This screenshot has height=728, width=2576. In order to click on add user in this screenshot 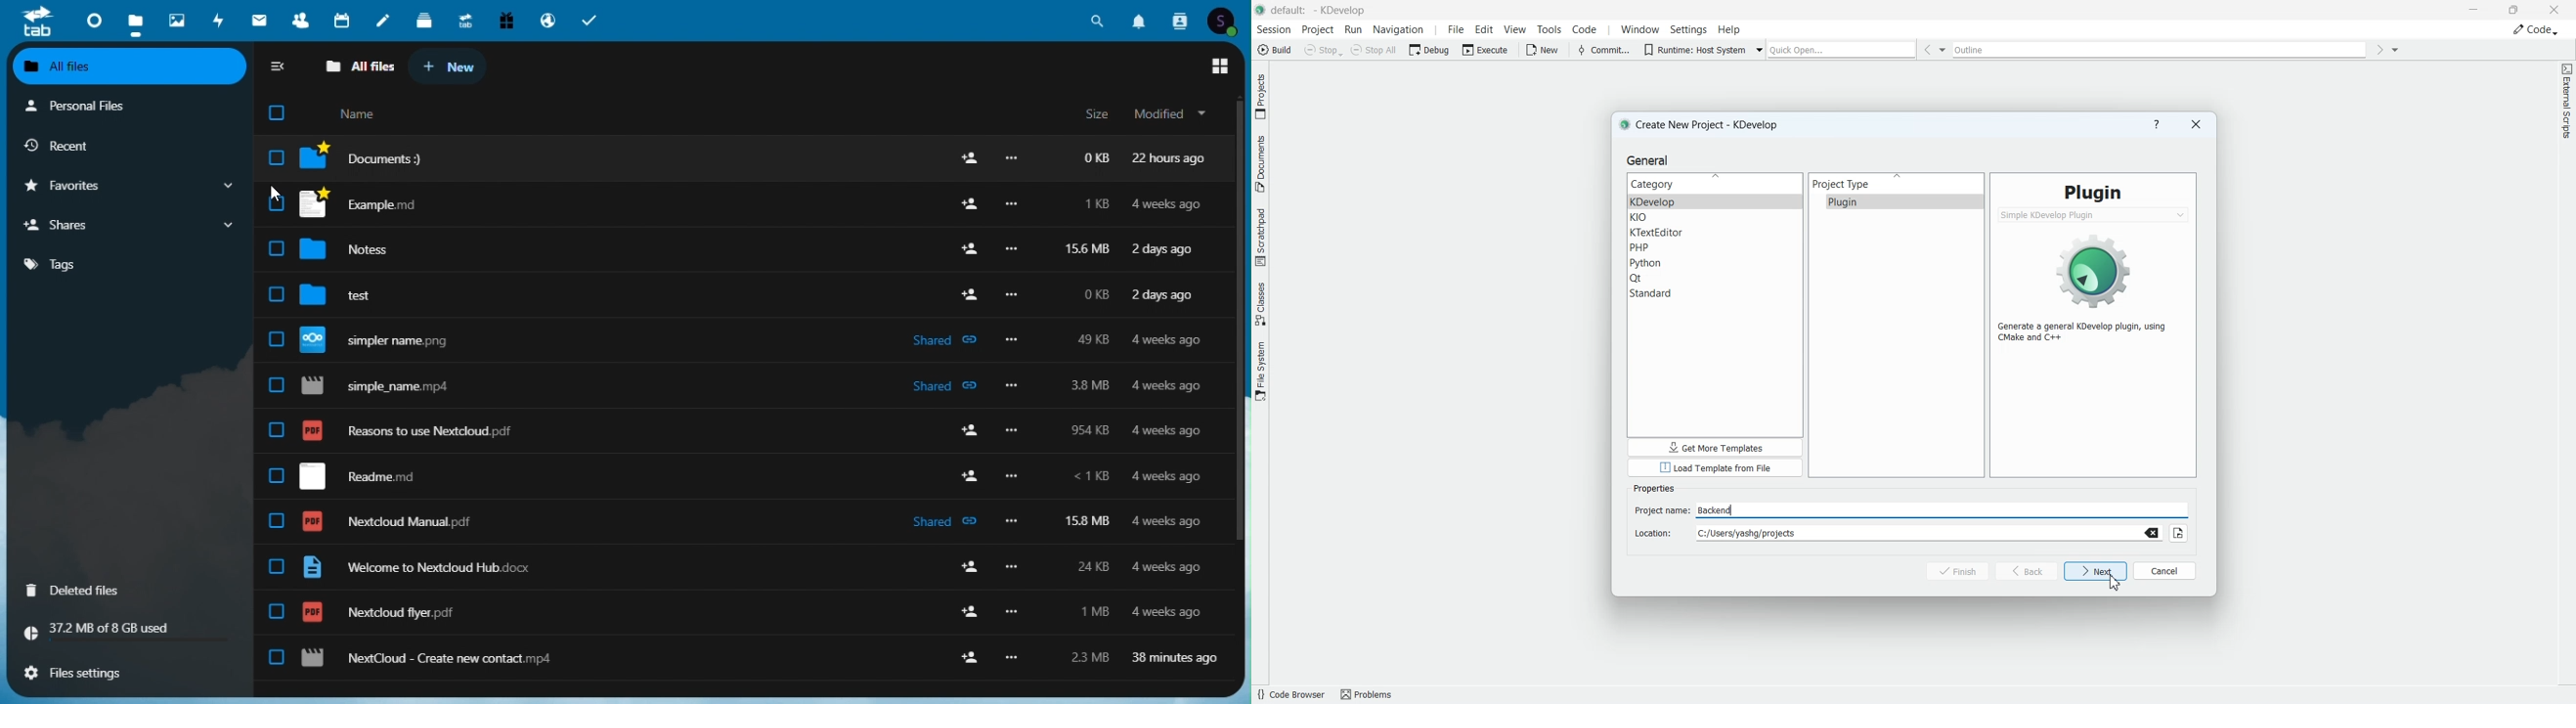, I will do `click(974, 567)`.